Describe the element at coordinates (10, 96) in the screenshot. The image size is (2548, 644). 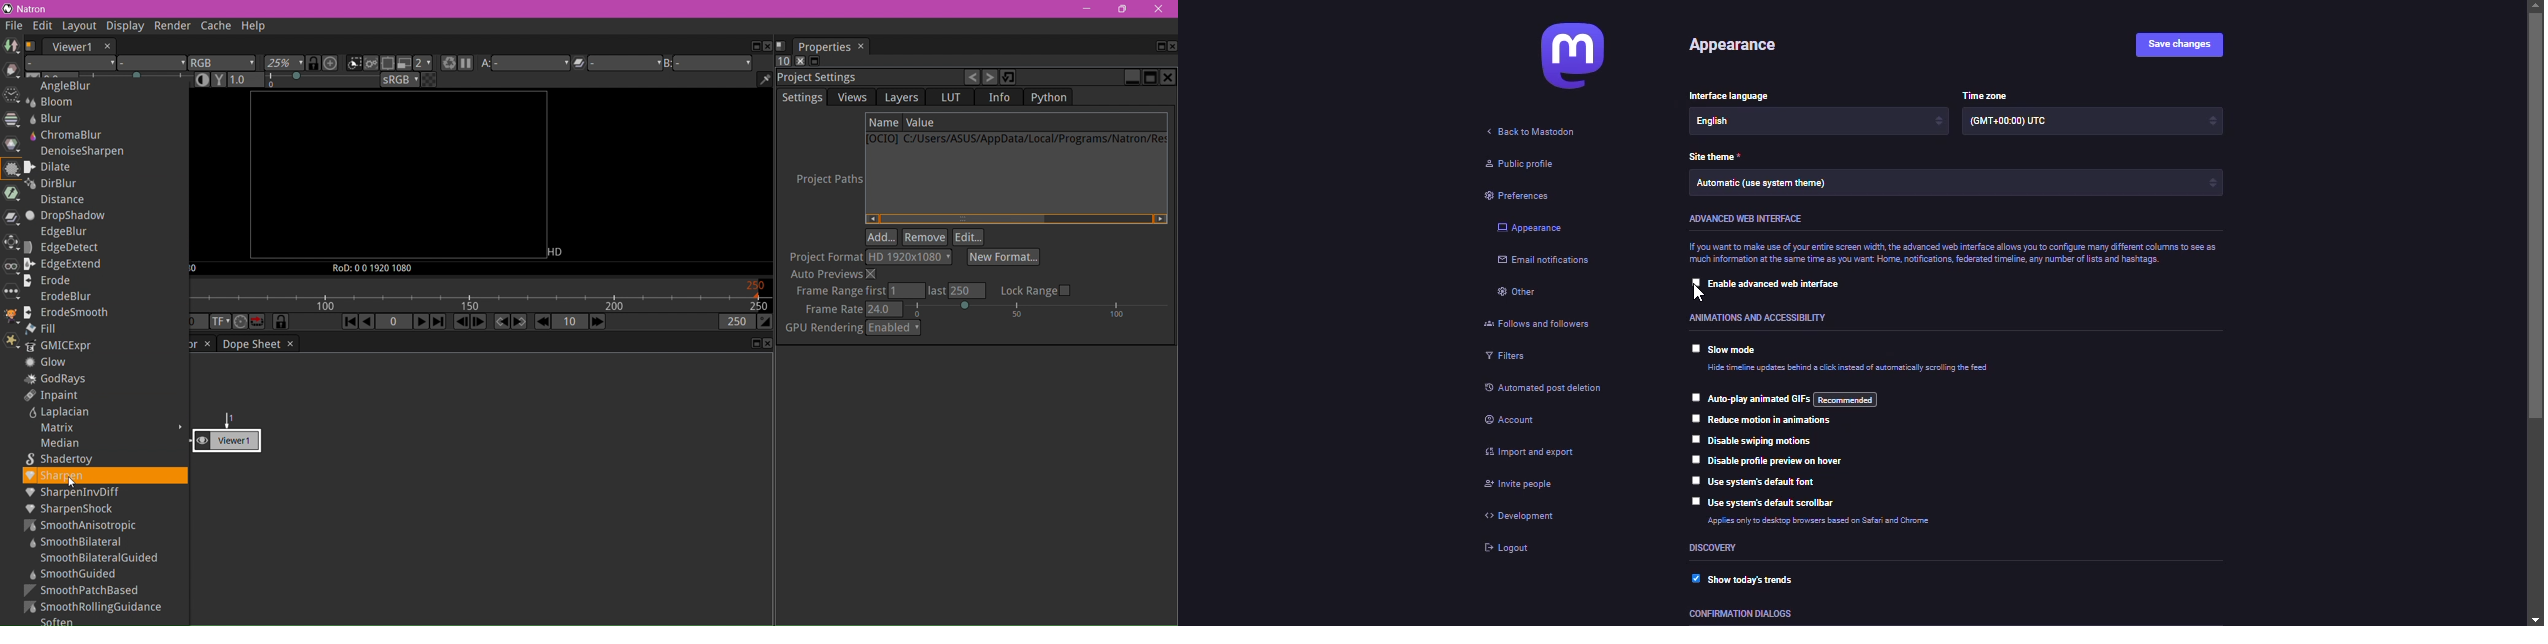
I see `Time` at that location.